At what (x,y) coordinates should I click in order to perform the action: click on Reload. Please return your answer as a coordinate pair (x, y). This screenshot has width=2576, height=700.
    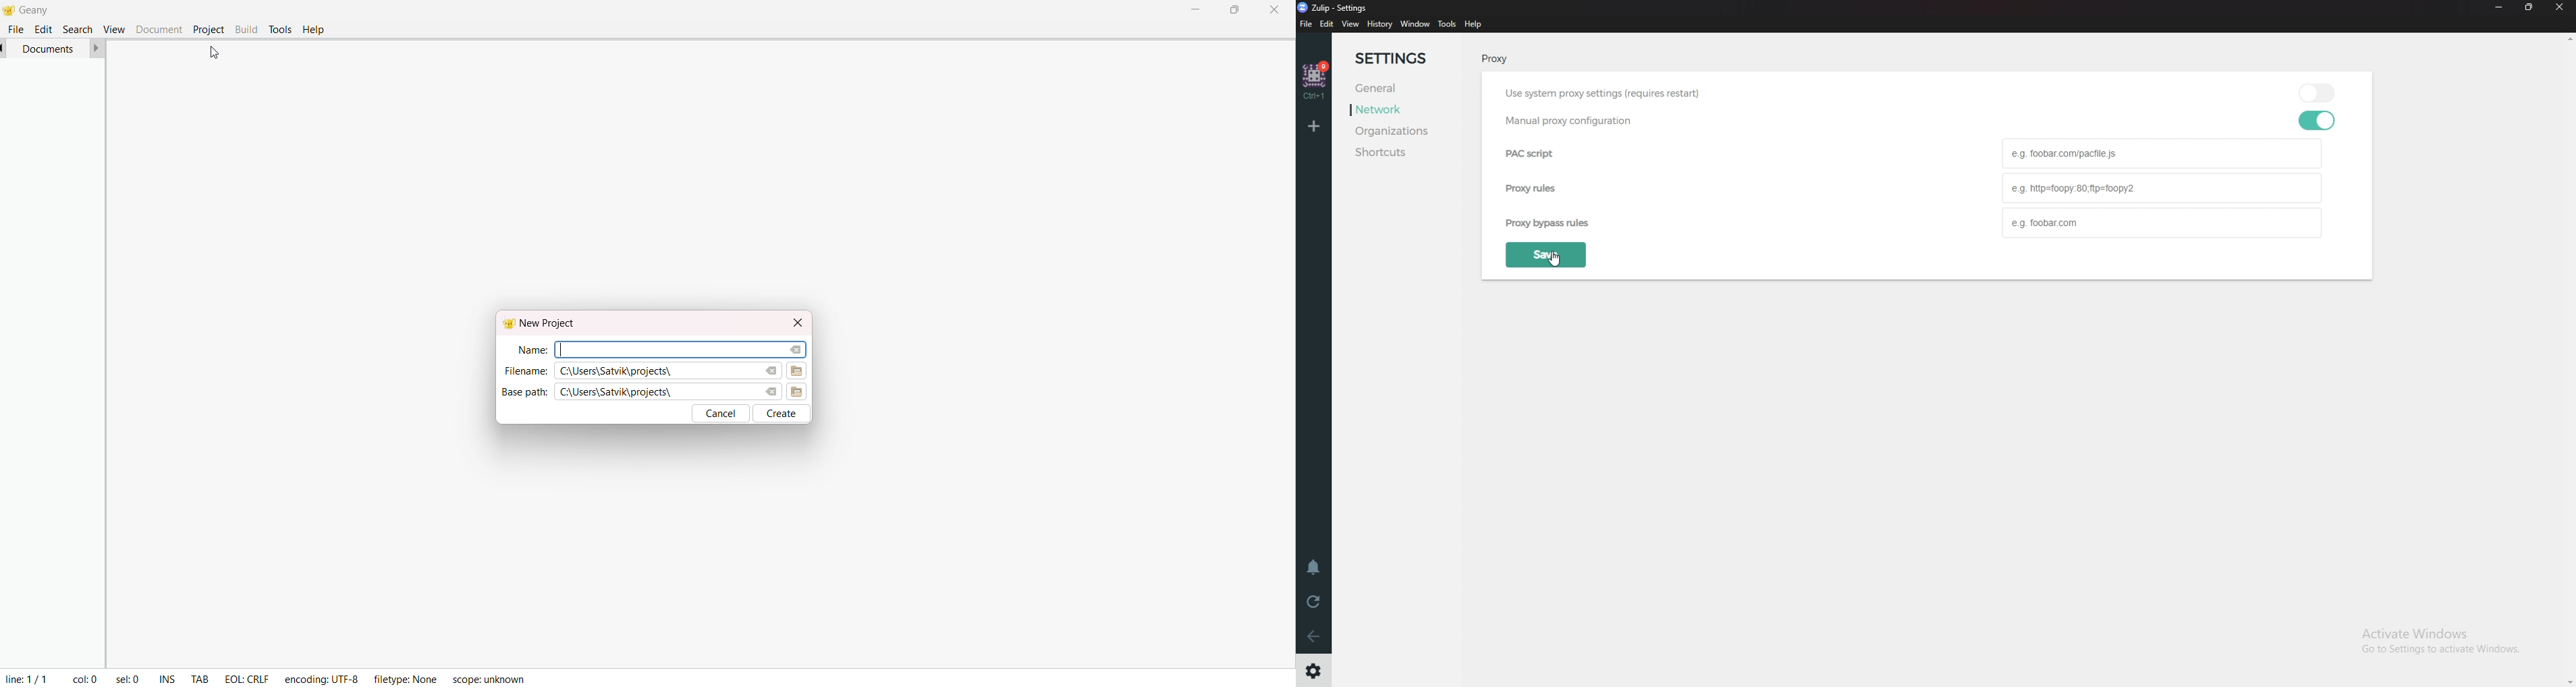
    Looking at the image, I should click on (1312, 601).